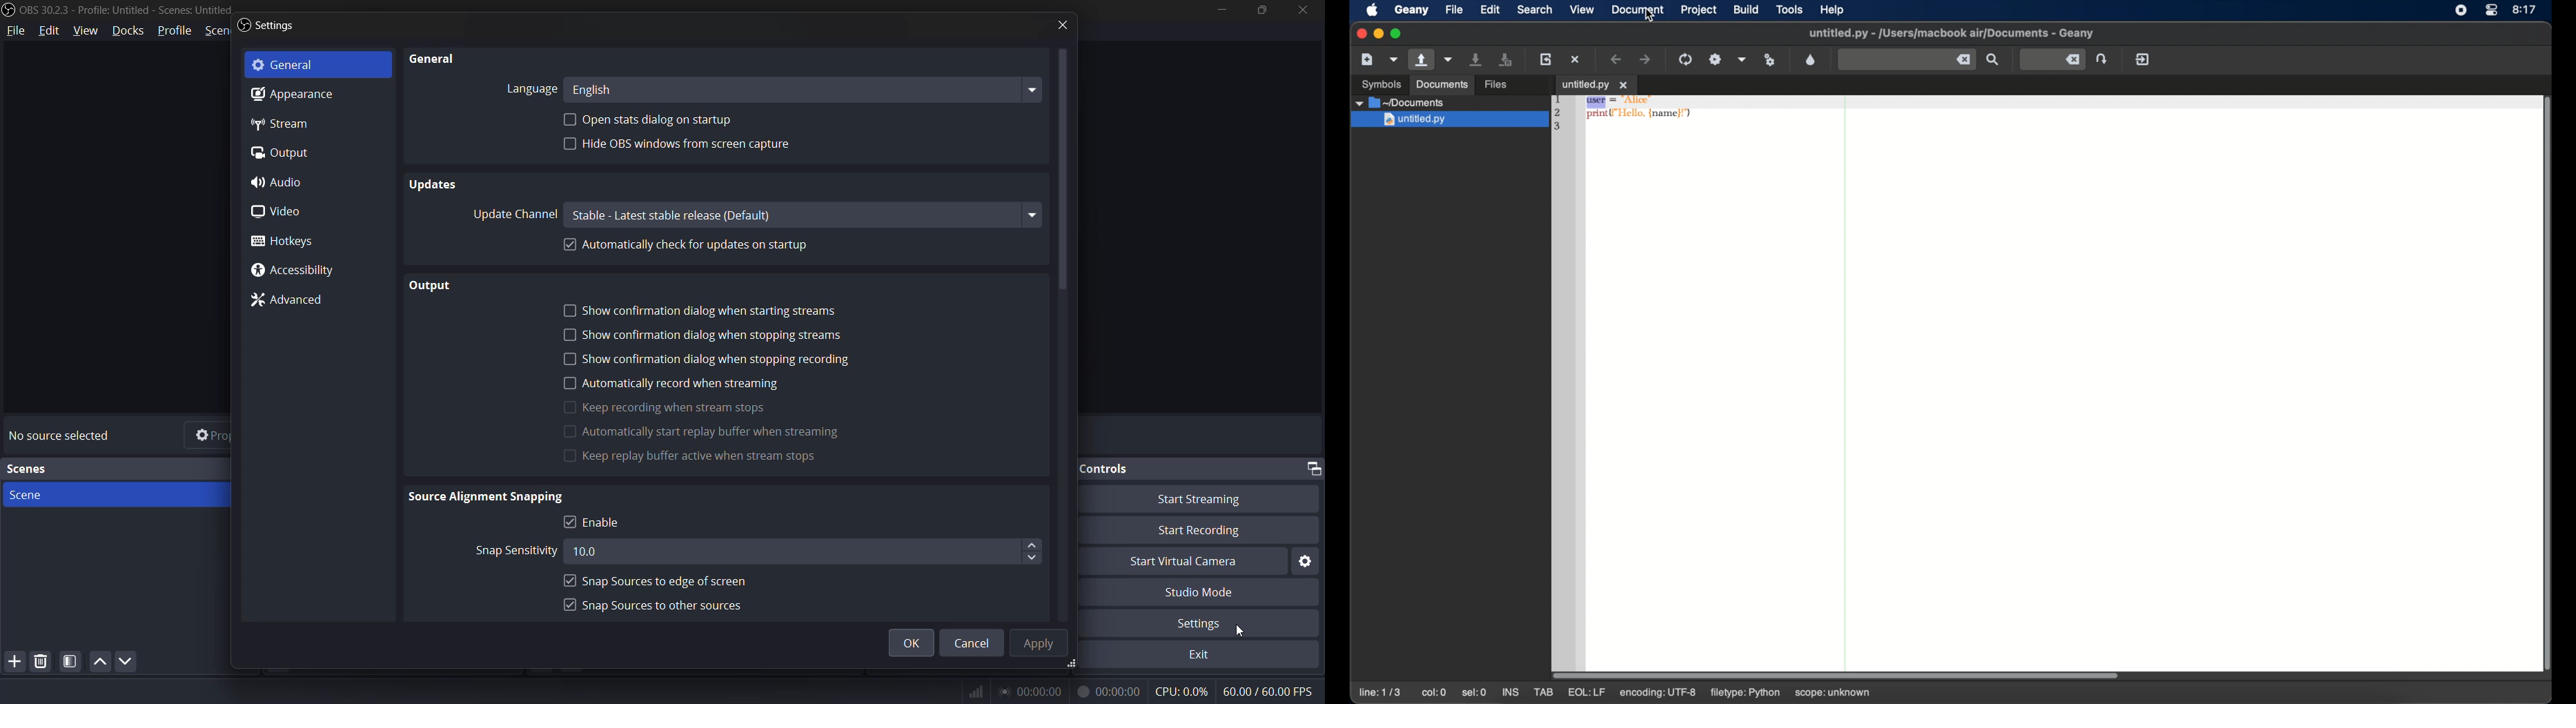 This screenshot has width=2576, height=728. What do you see at coordinates (1951, 33) in the screenshot?
I see `file name` at bounding box center [1951, 33].